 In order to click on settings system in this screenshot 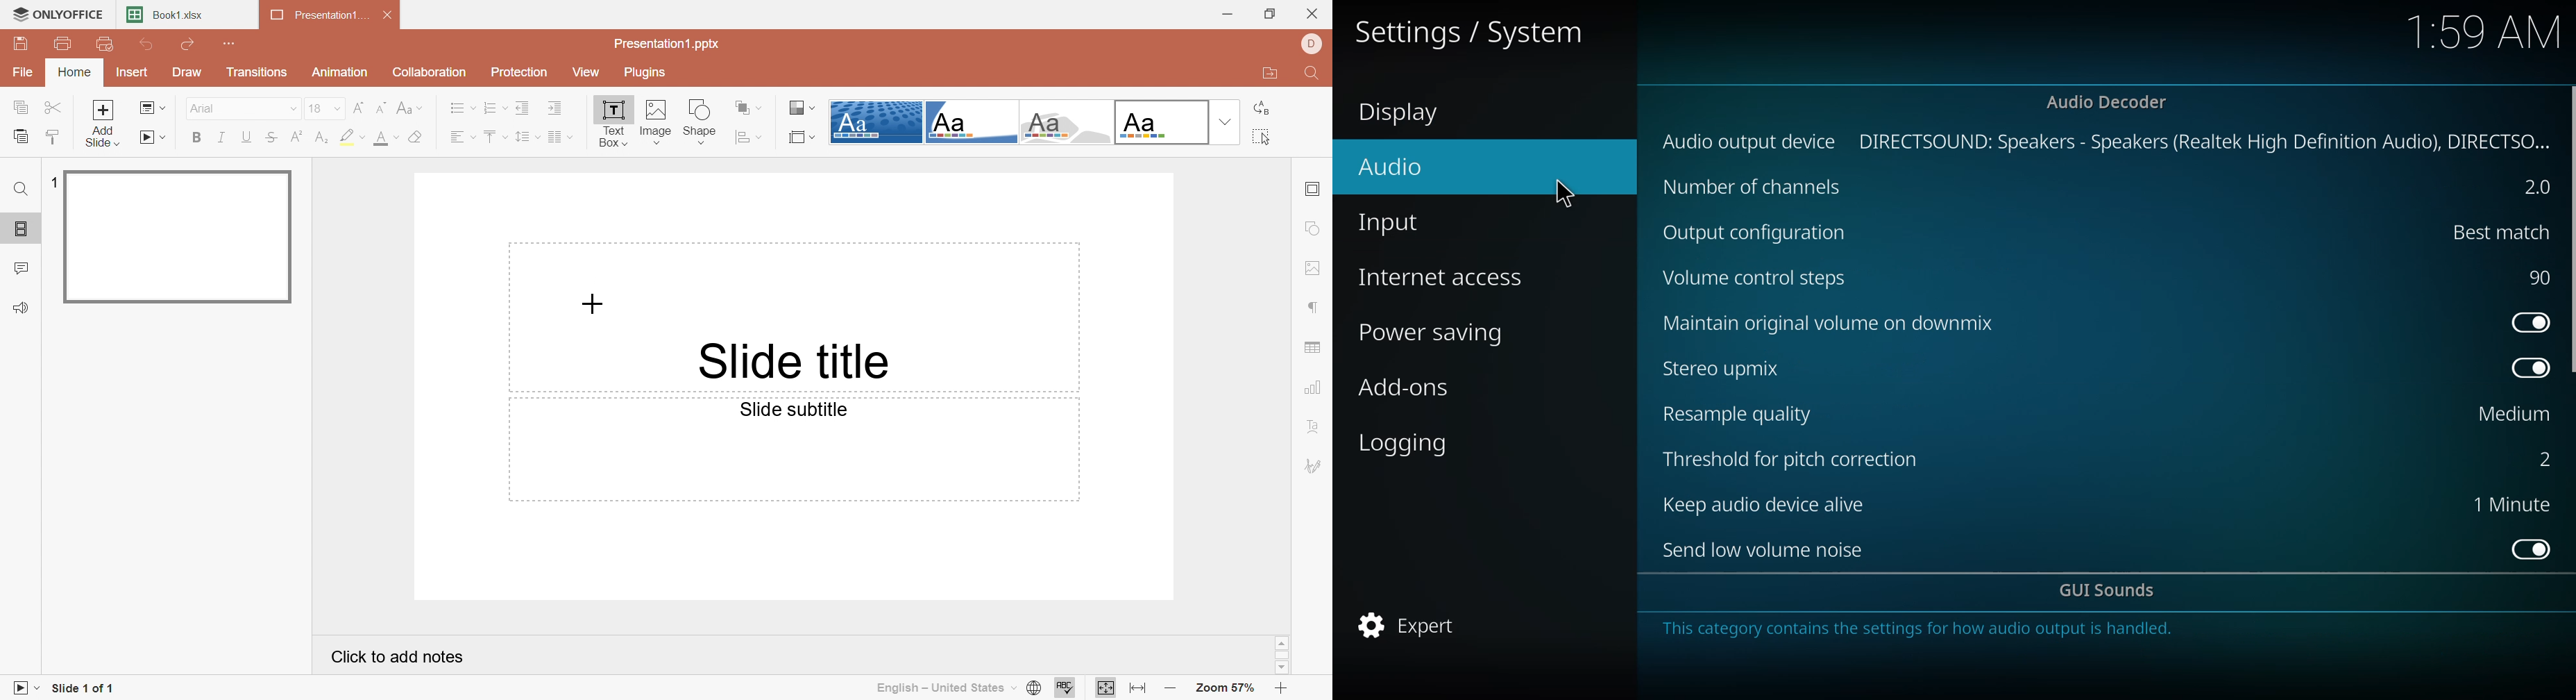, I will do `click(1479, 30)`.